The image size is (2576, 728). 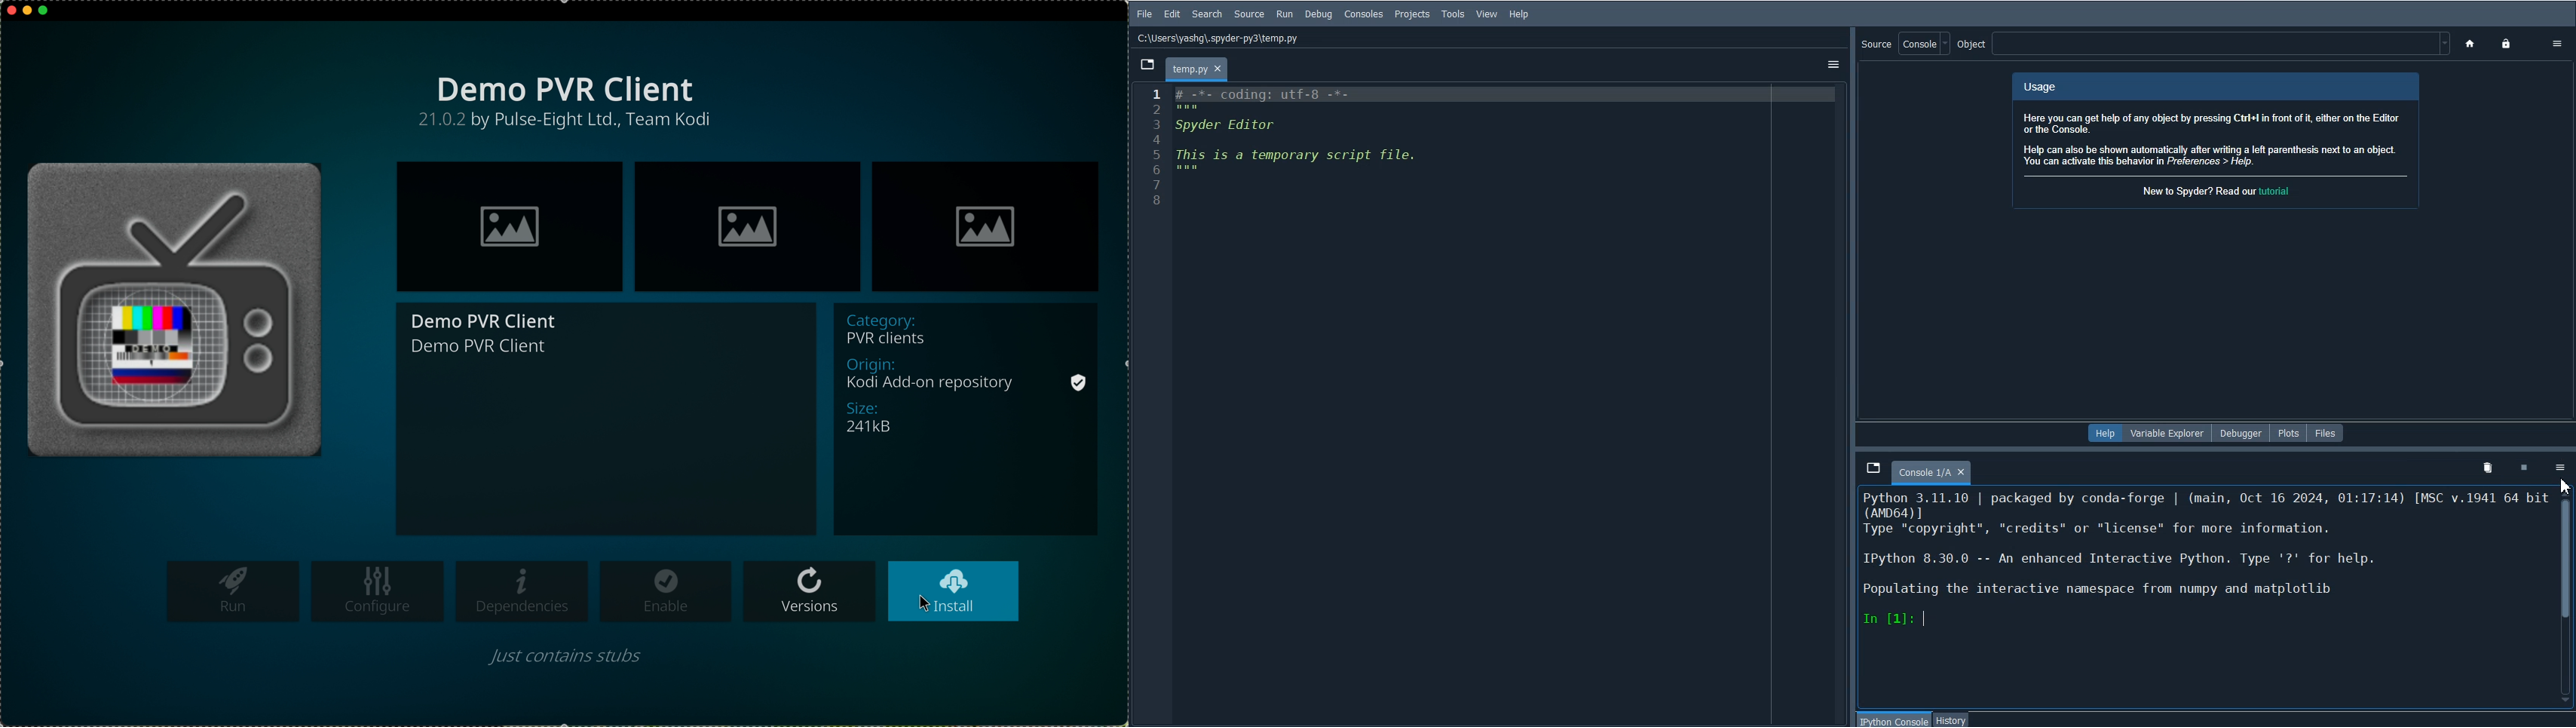 I want to click on Remove variables, so click(x=2489, y=468).